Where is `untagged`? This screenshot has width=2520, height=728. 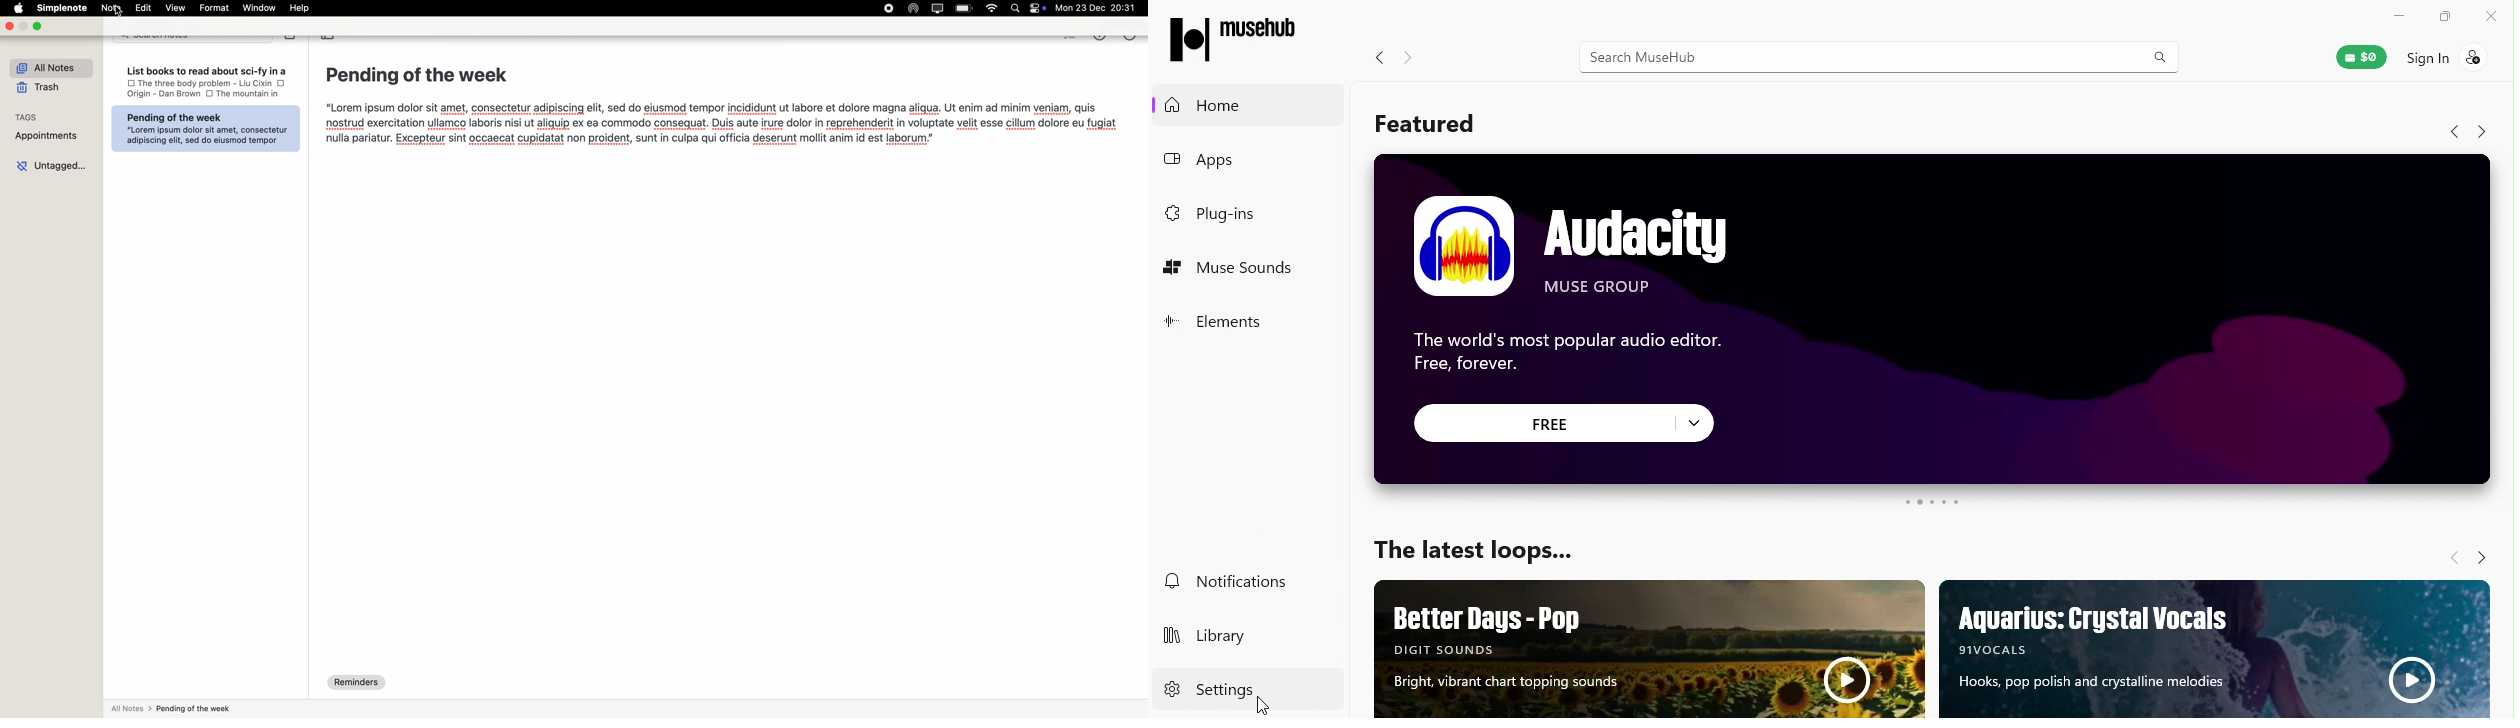
untagged is located at coordinates (53, 167).